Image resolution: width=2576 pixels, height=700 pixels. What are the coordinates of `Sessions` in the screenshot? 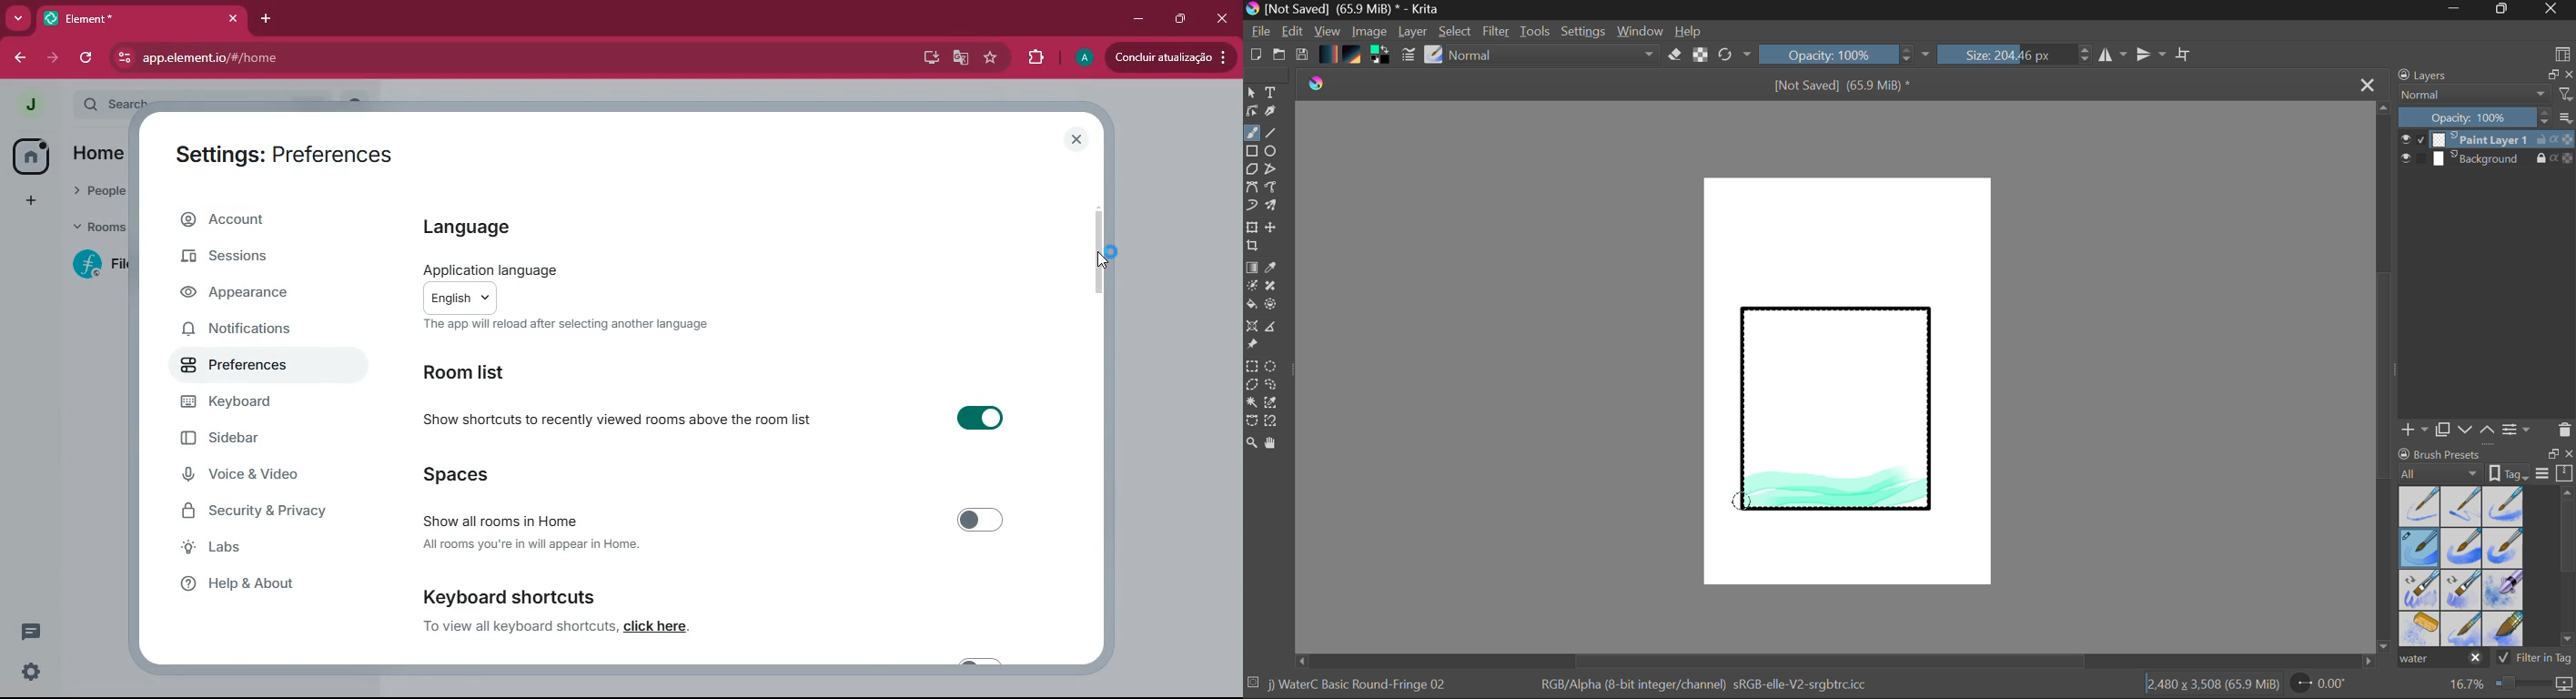 It's located at (242, 257).